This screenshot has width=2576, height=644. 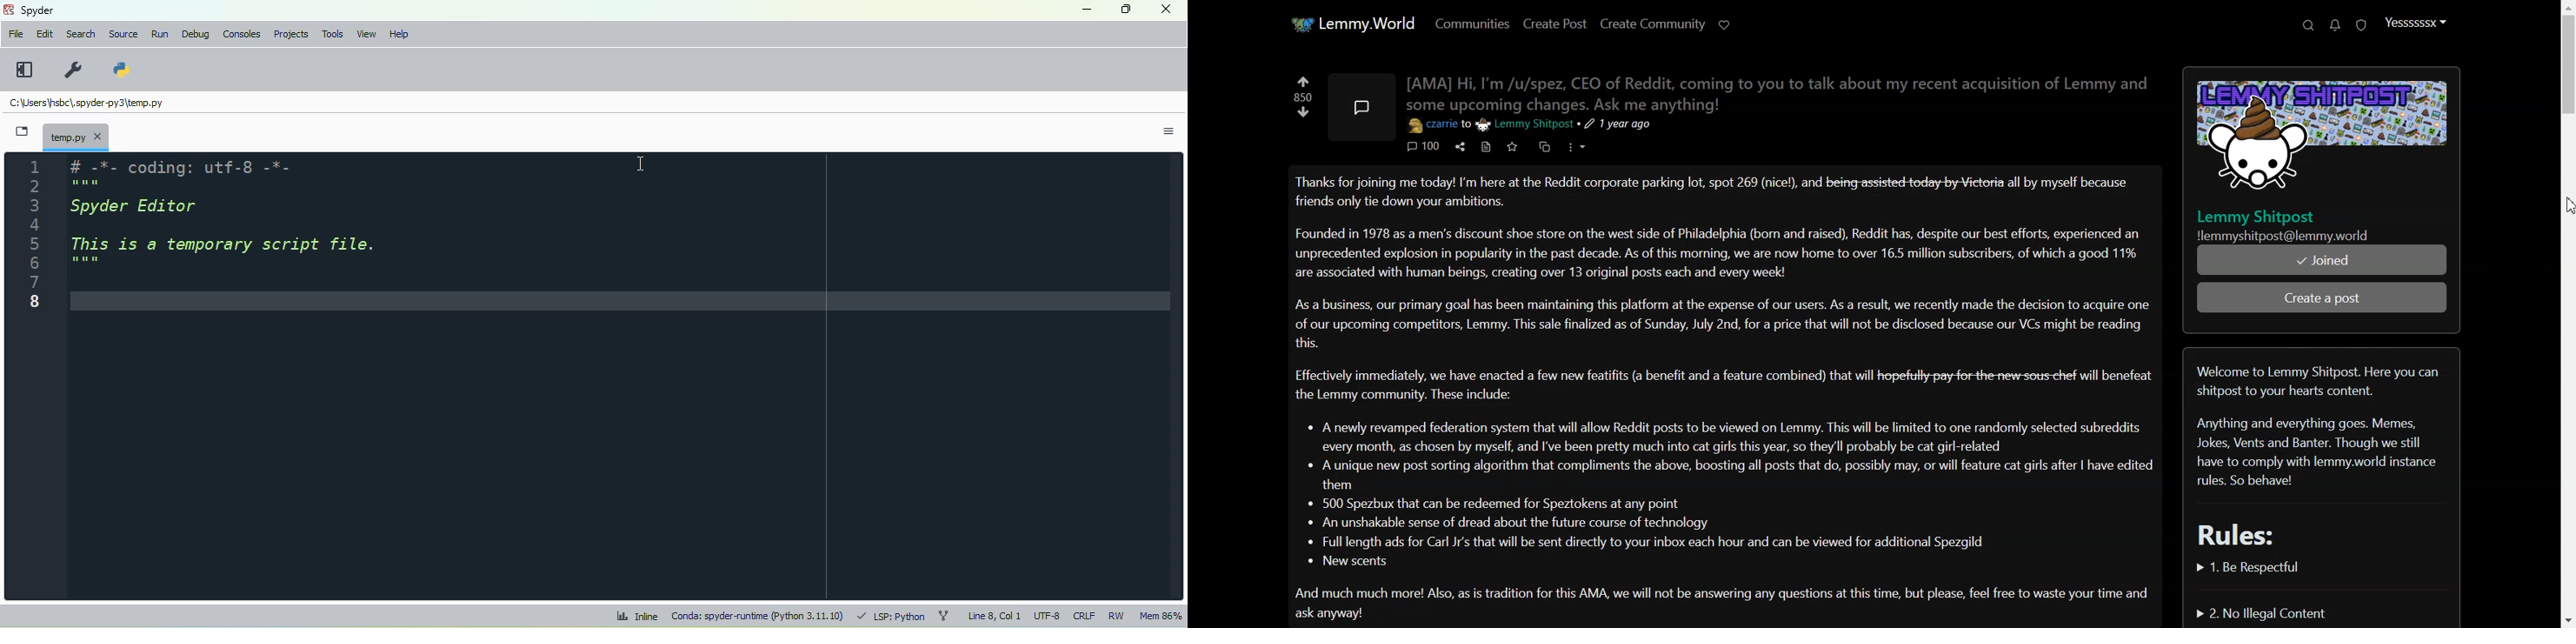 I want to click on Source, so click(x=1487, y=146).